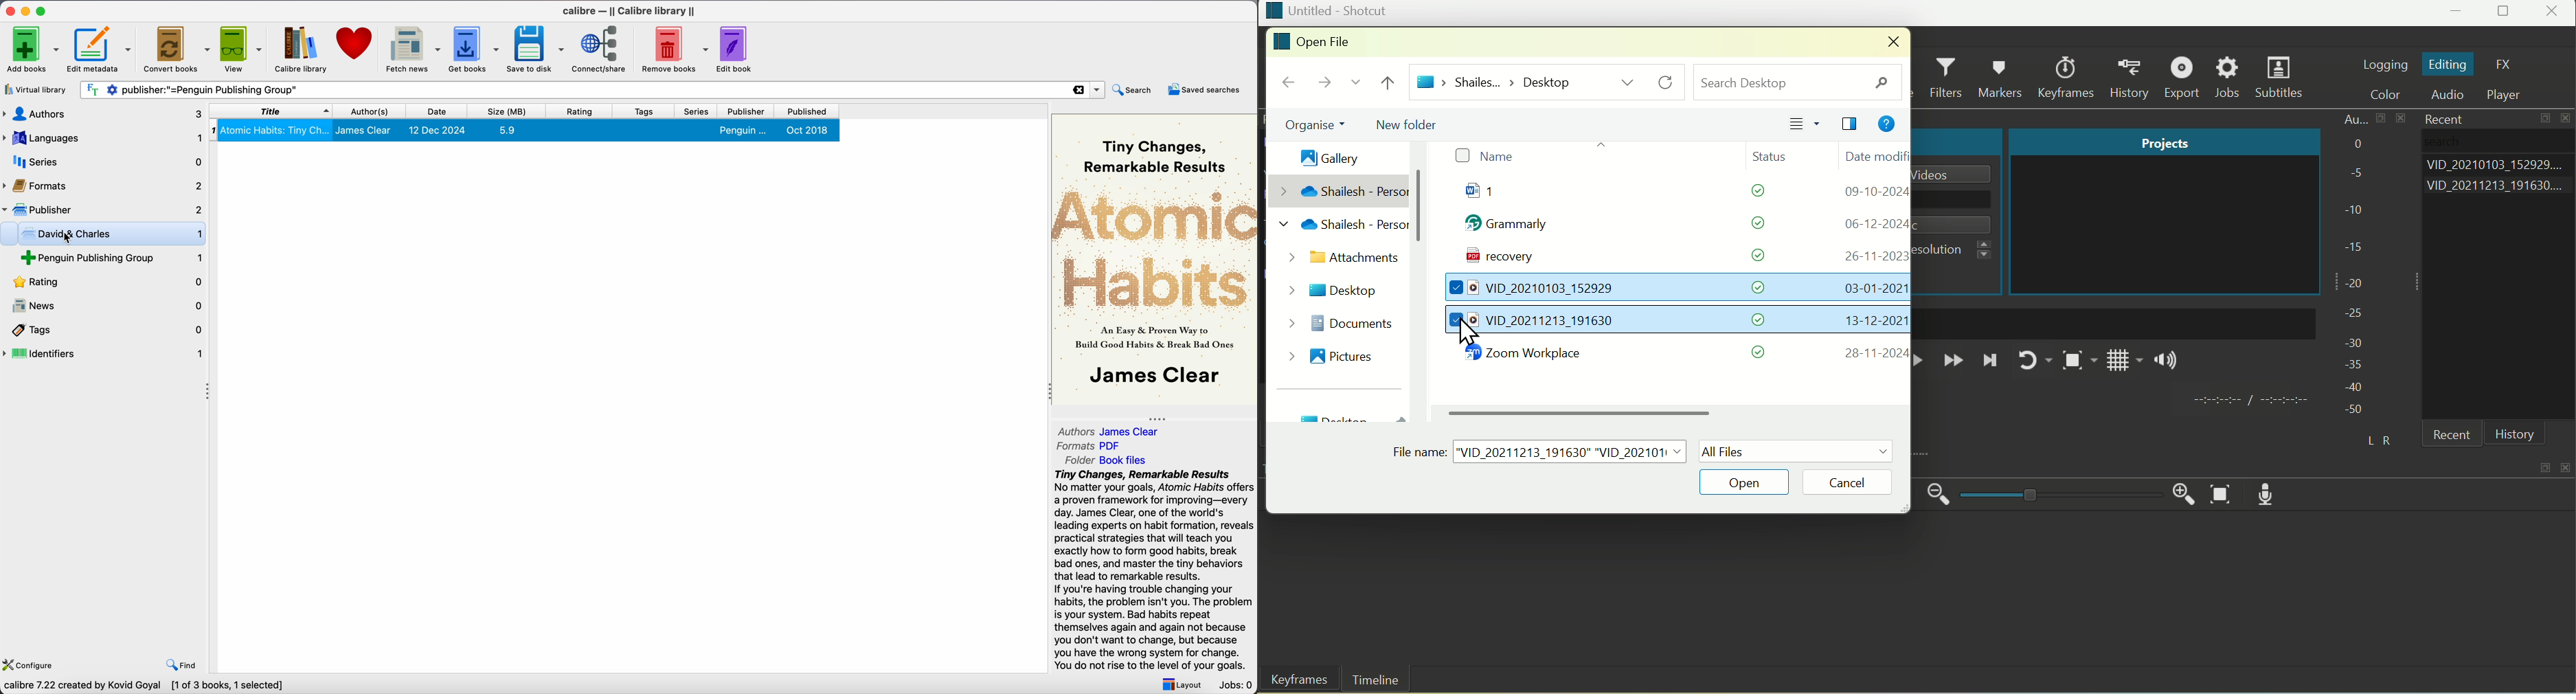  Describe the element at coordinates (1332, 354) in the screenshot. I see `Pictures` at that location.